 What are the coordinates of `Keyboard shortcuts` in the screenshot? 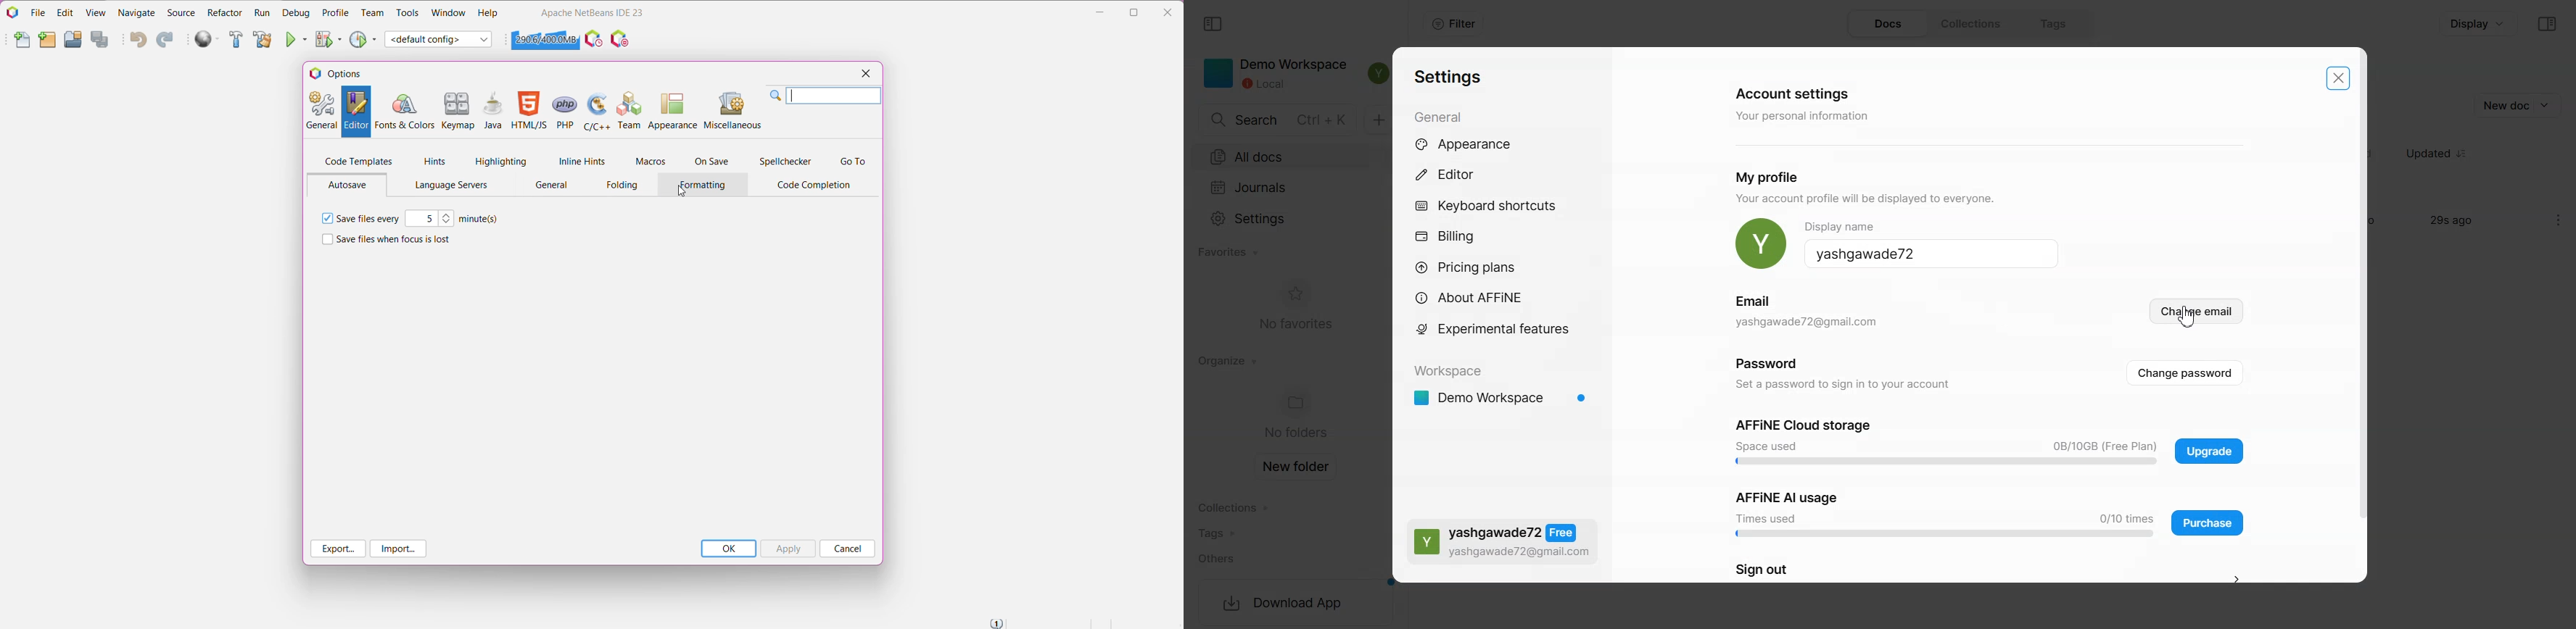 It's located at (1504, 207).